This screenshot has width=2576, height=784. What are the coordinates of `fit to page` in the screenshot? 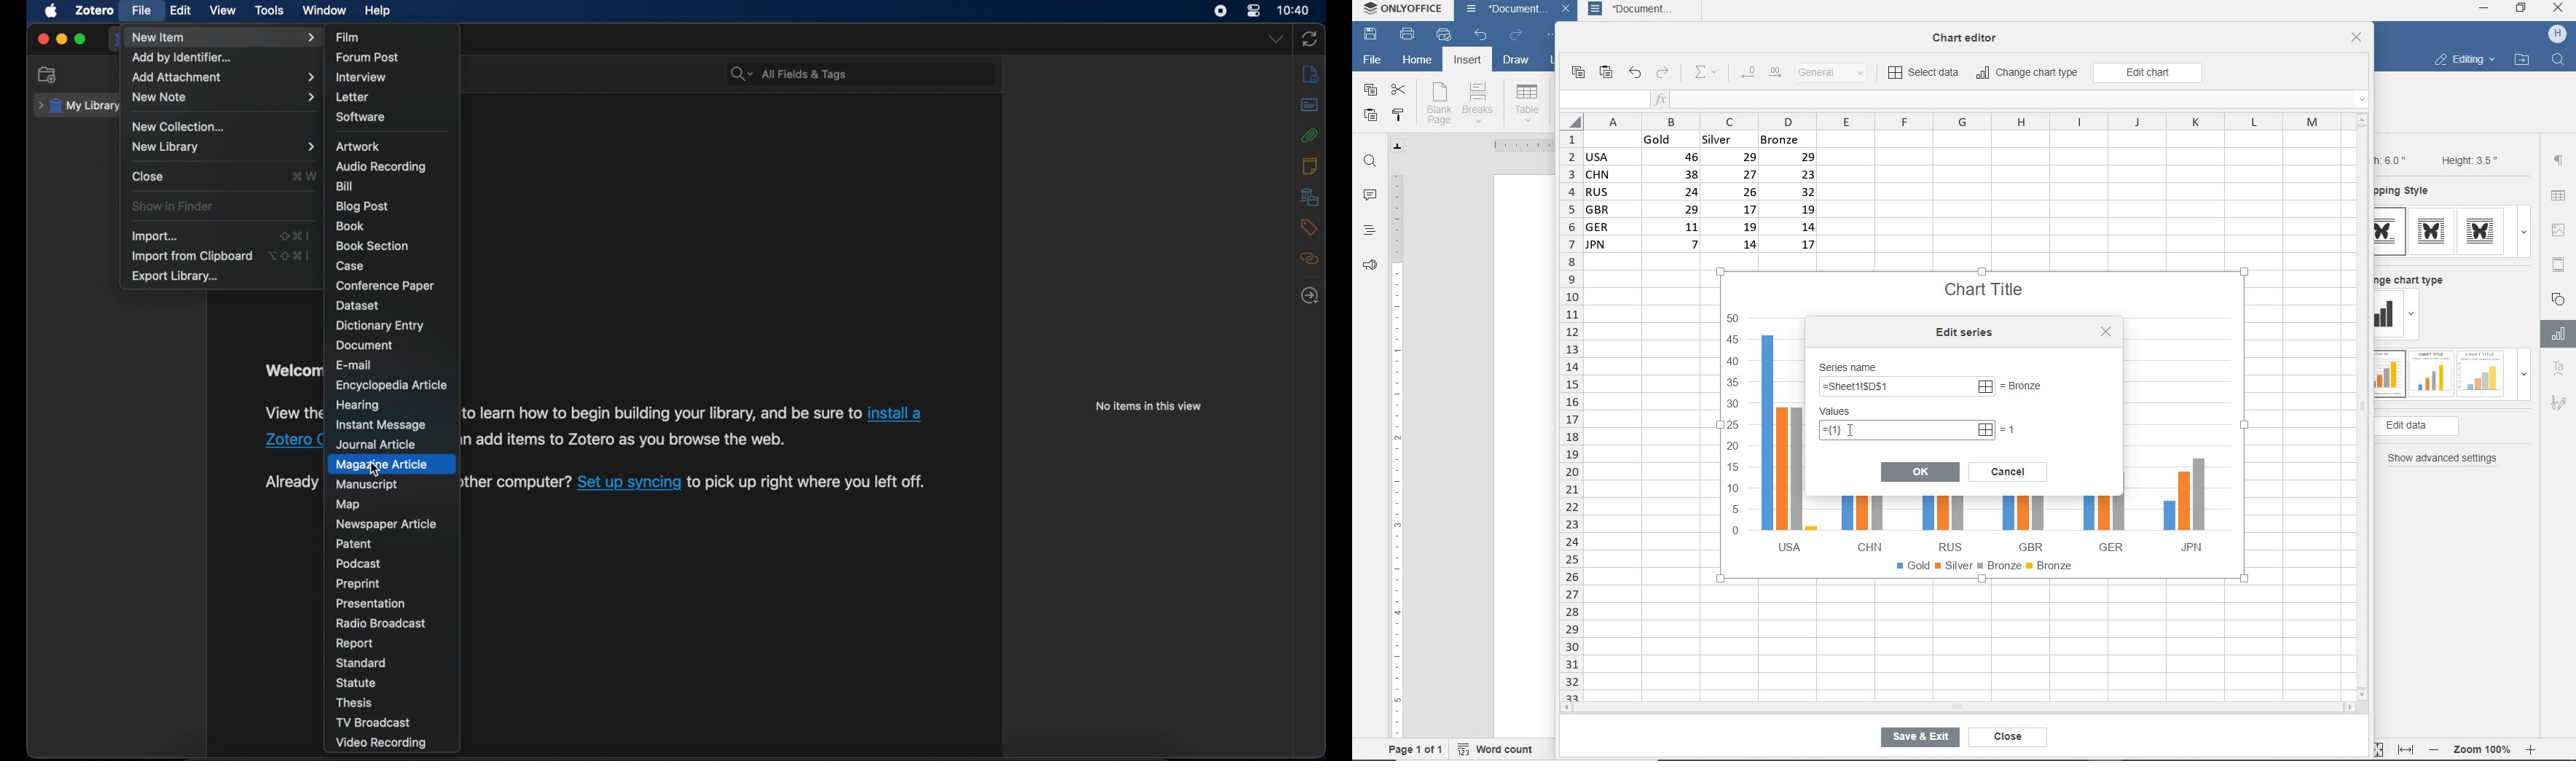 It's located at (2375, 749).